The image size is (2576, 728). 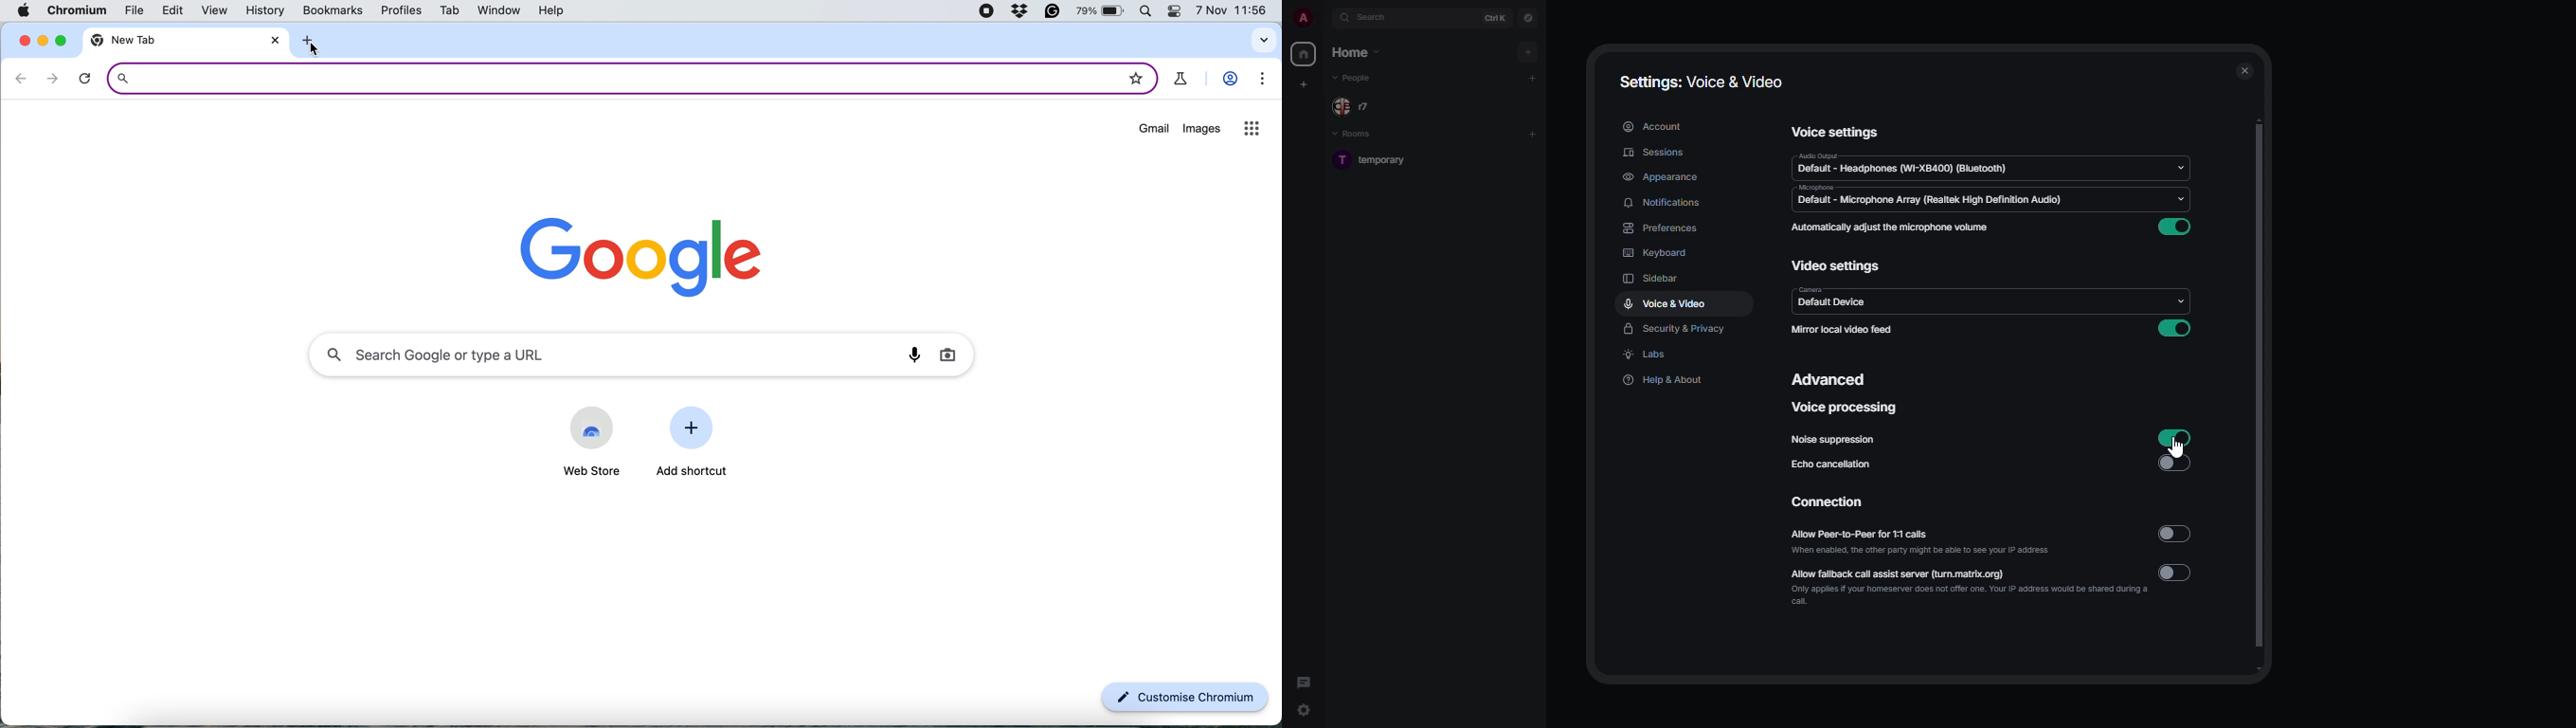 I want to click on disabled, so click(x=2174, y=573).